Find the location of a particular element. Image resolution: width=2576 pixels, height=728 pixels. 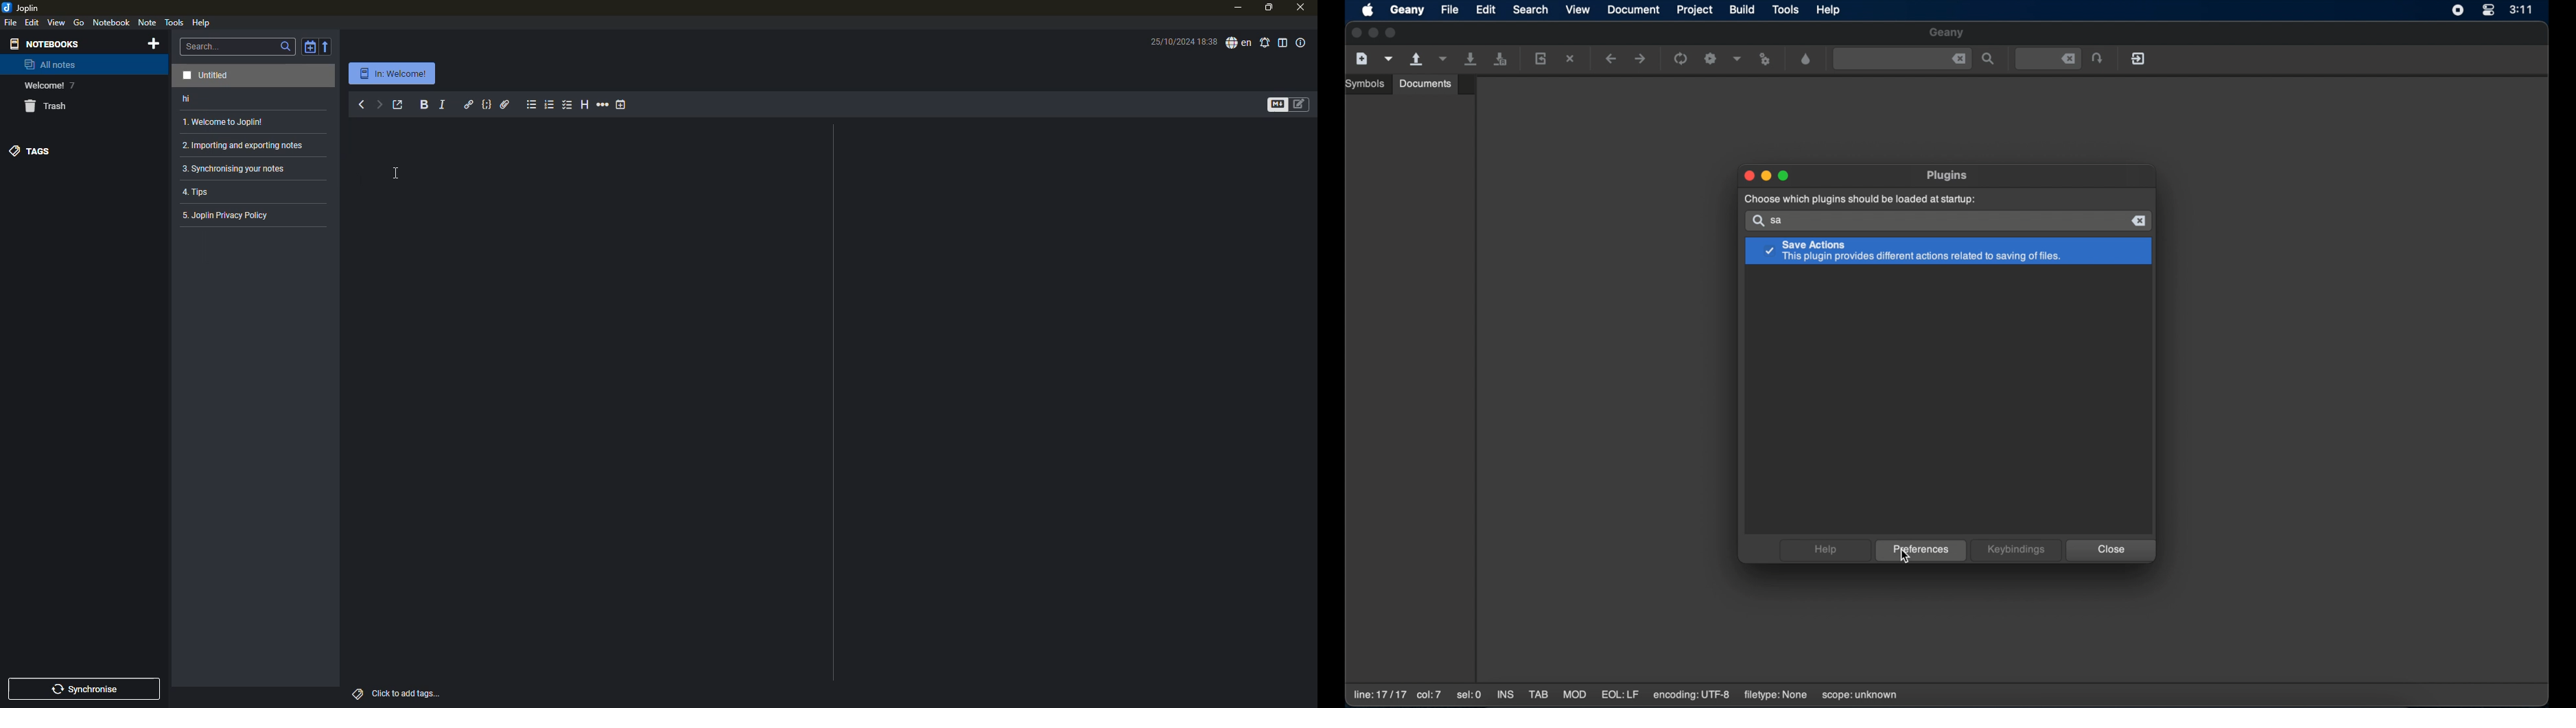

save  action plugin highlighted is located at coordinates (1949, 252).